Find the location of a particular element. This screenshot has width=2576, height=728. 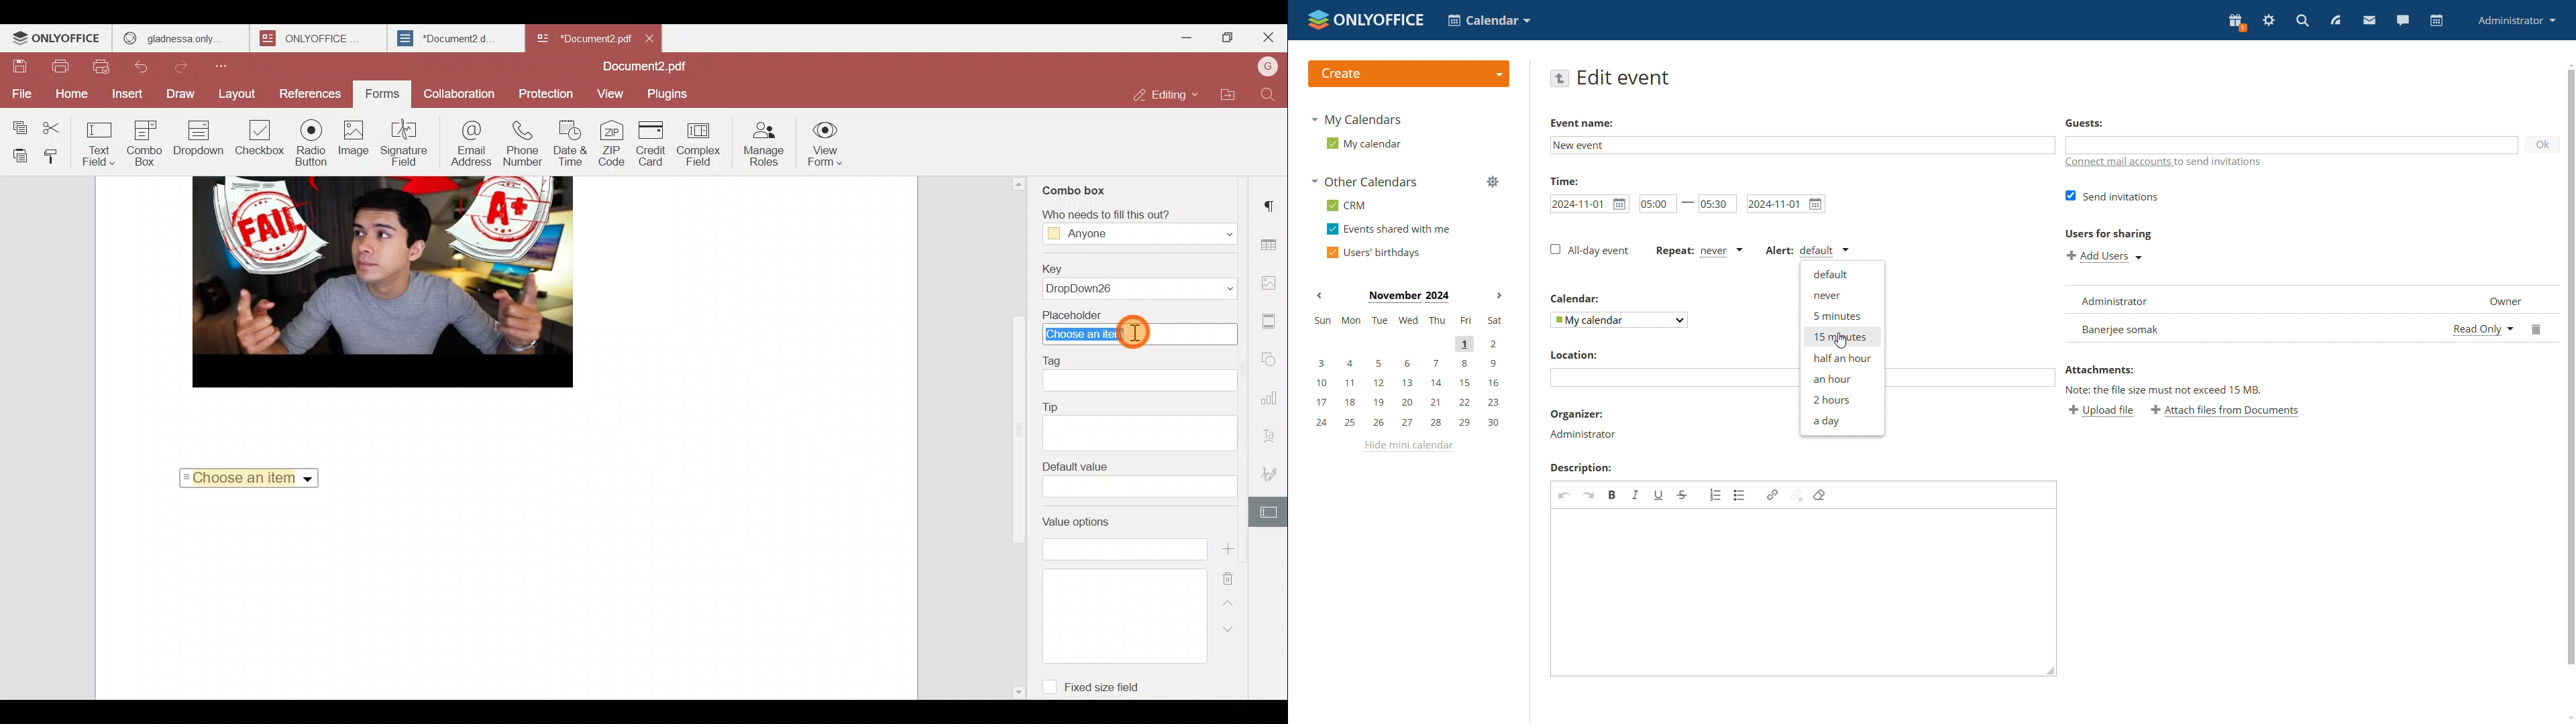

all-day event checkboz is located at coordinates (1589, 249).